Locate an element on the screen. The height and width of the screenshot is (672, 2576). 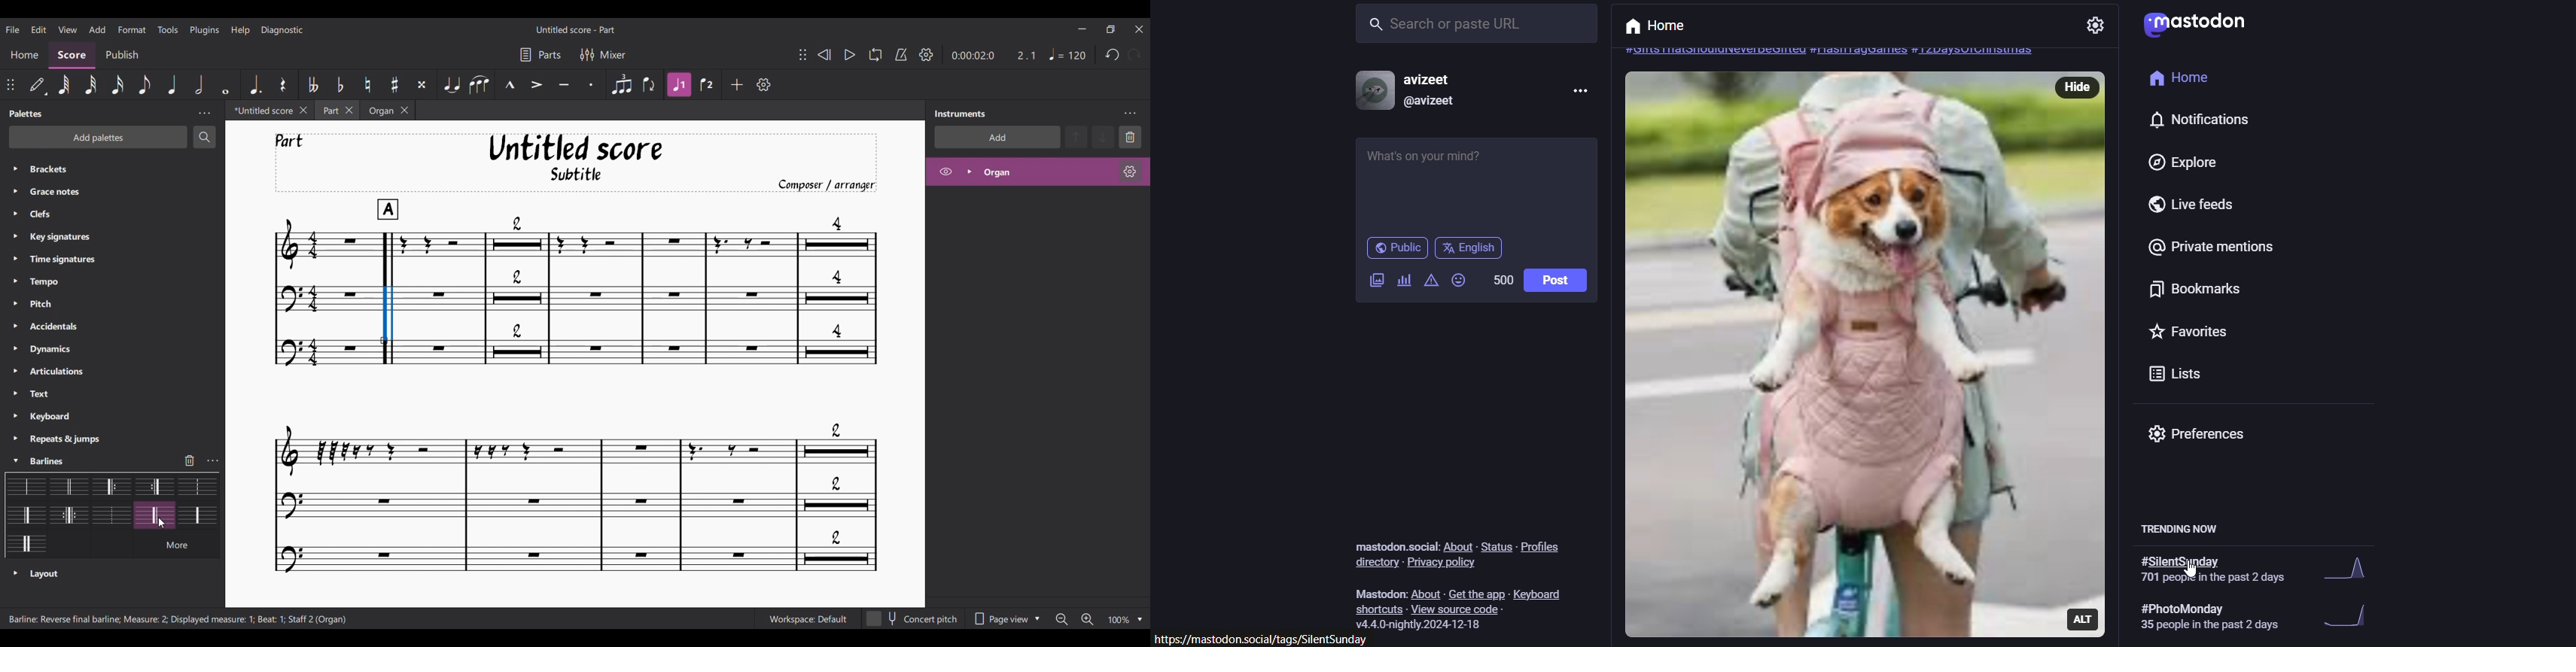
Move selection down is located at coordinates (1104, 137).